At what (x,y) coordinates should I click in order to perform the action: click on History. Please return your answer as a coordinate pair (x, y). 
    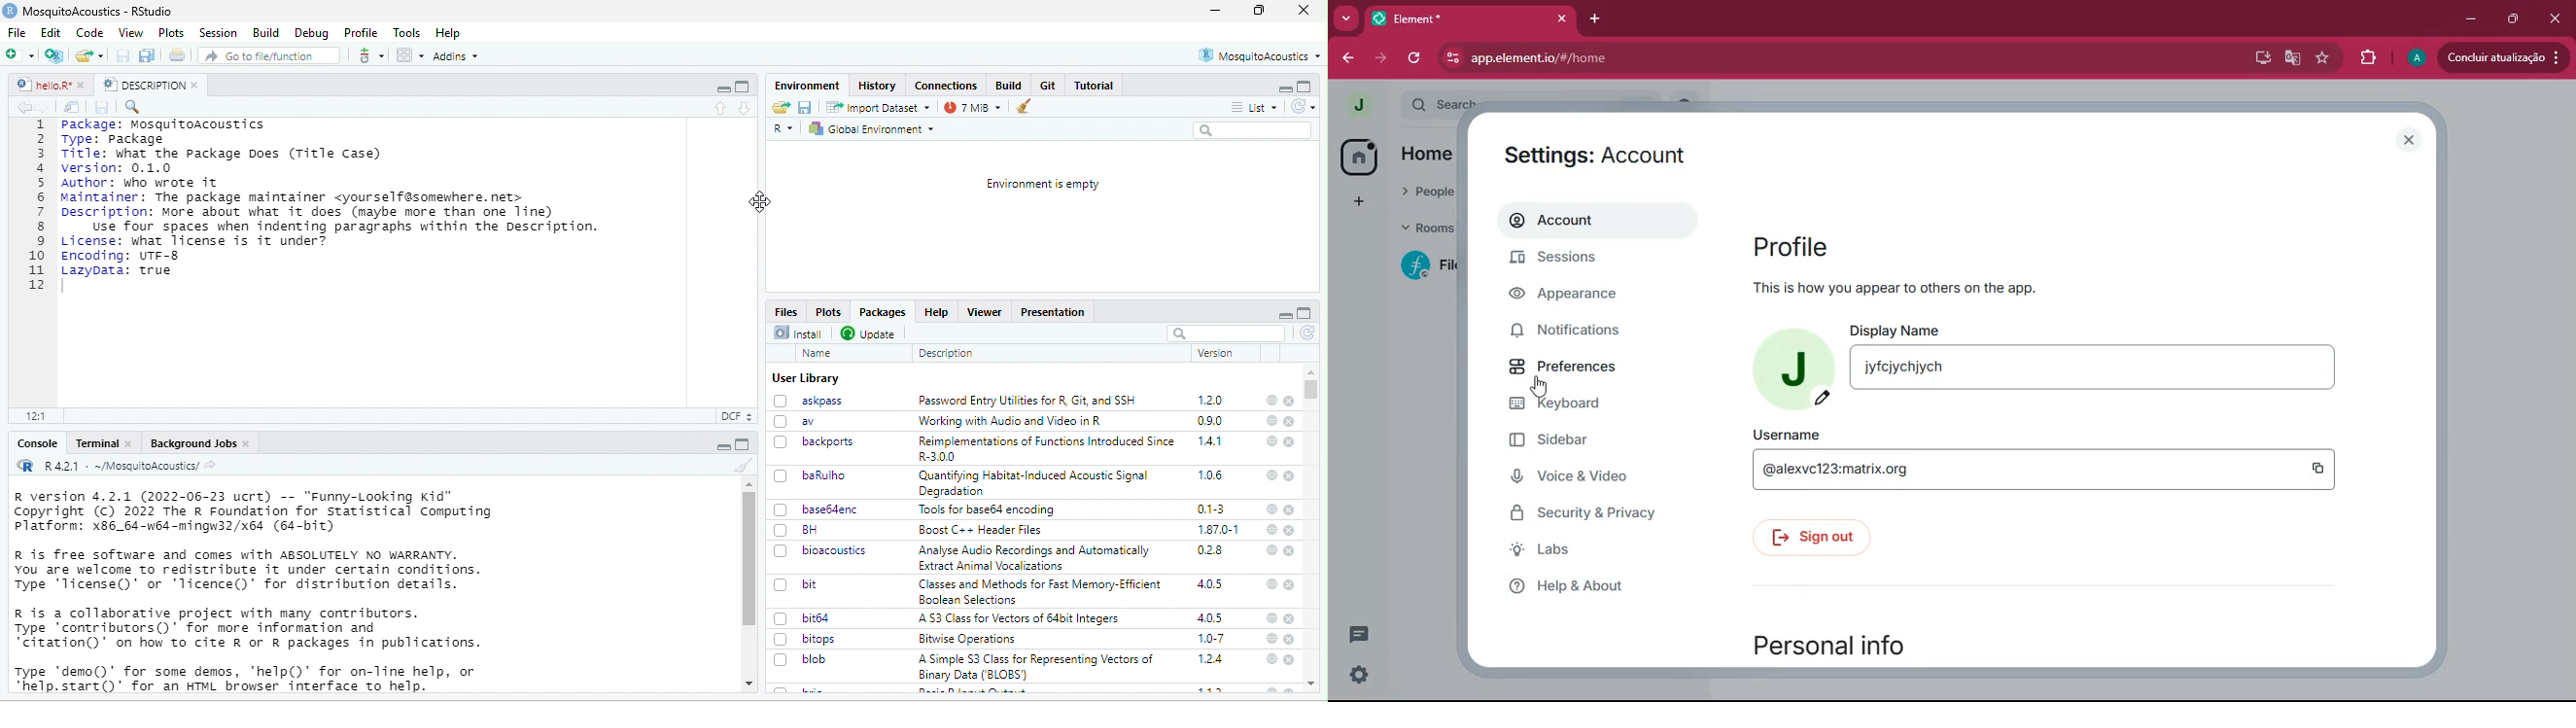
    Looking at the image, I should click on (877, 86).